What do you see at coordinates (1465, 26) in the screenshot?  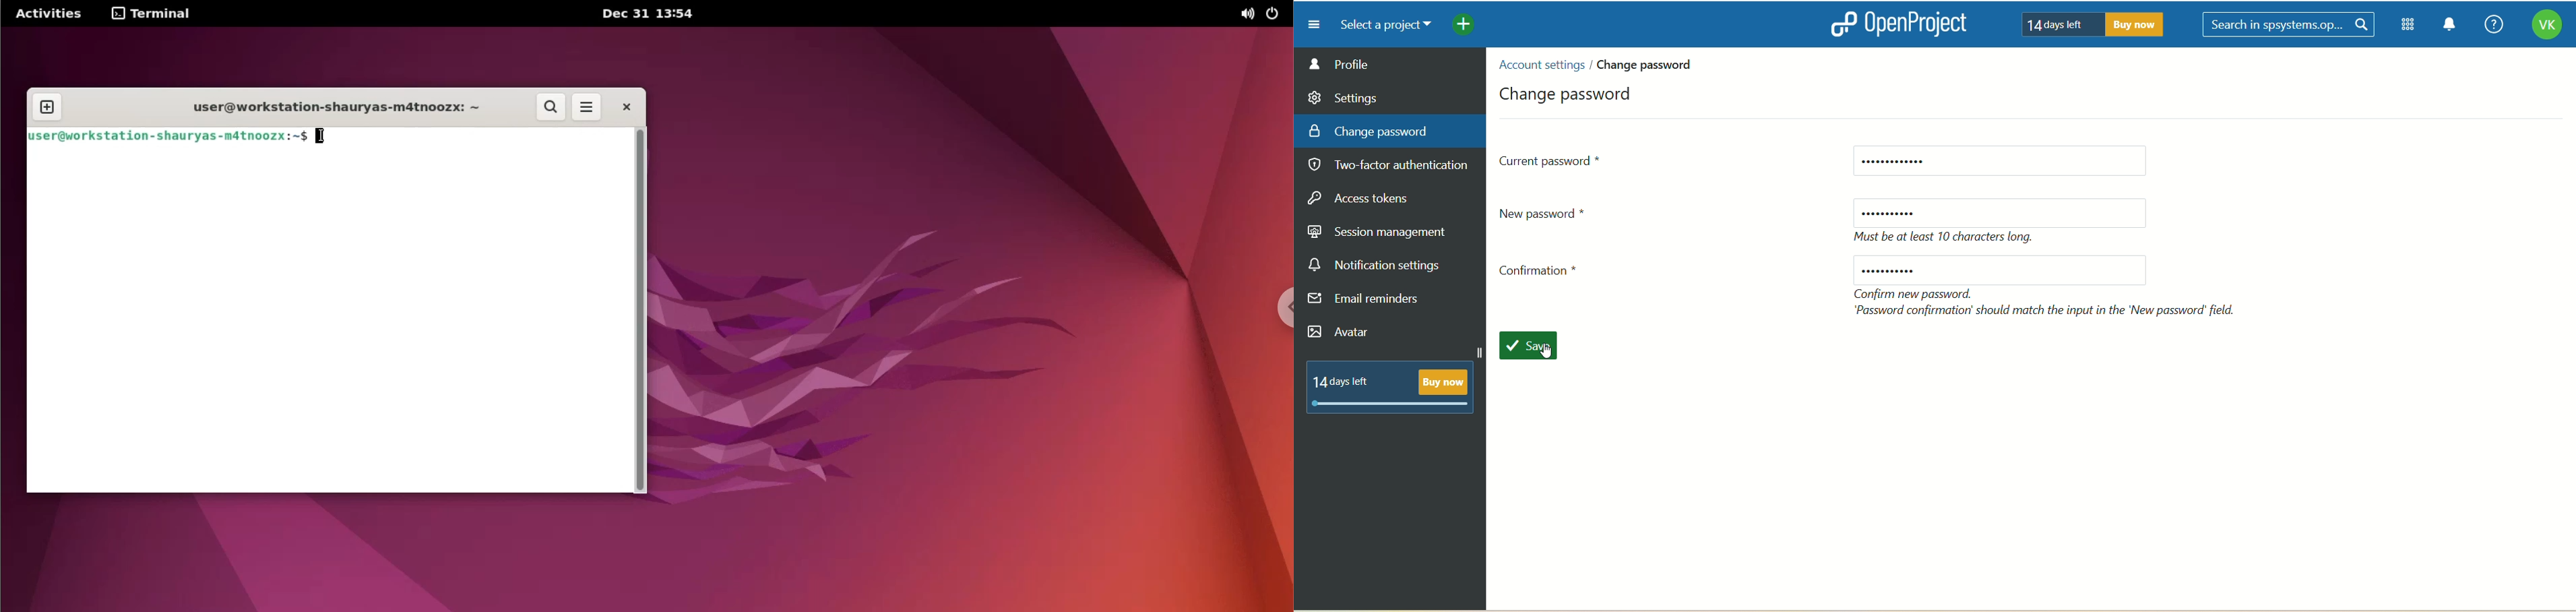 I see `add menu` at bounding box center [1465, 26].